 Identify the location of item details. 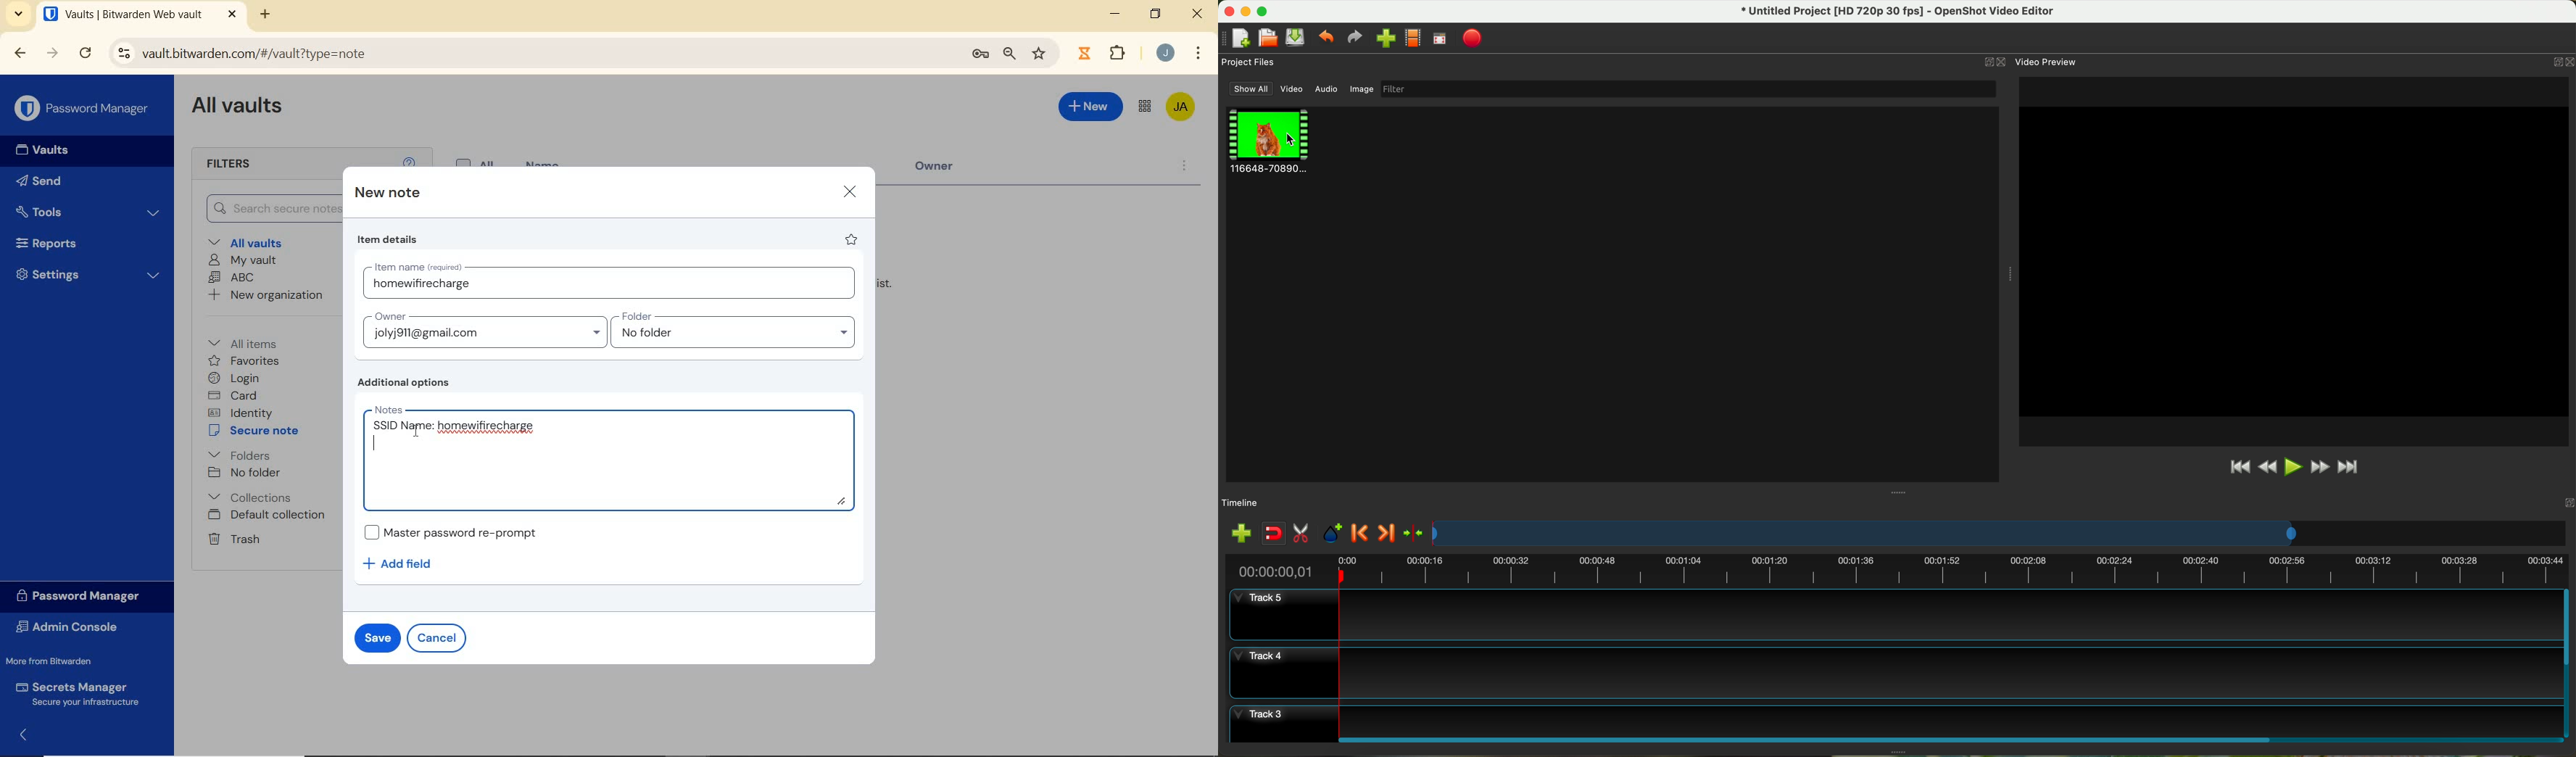
(389, 239).